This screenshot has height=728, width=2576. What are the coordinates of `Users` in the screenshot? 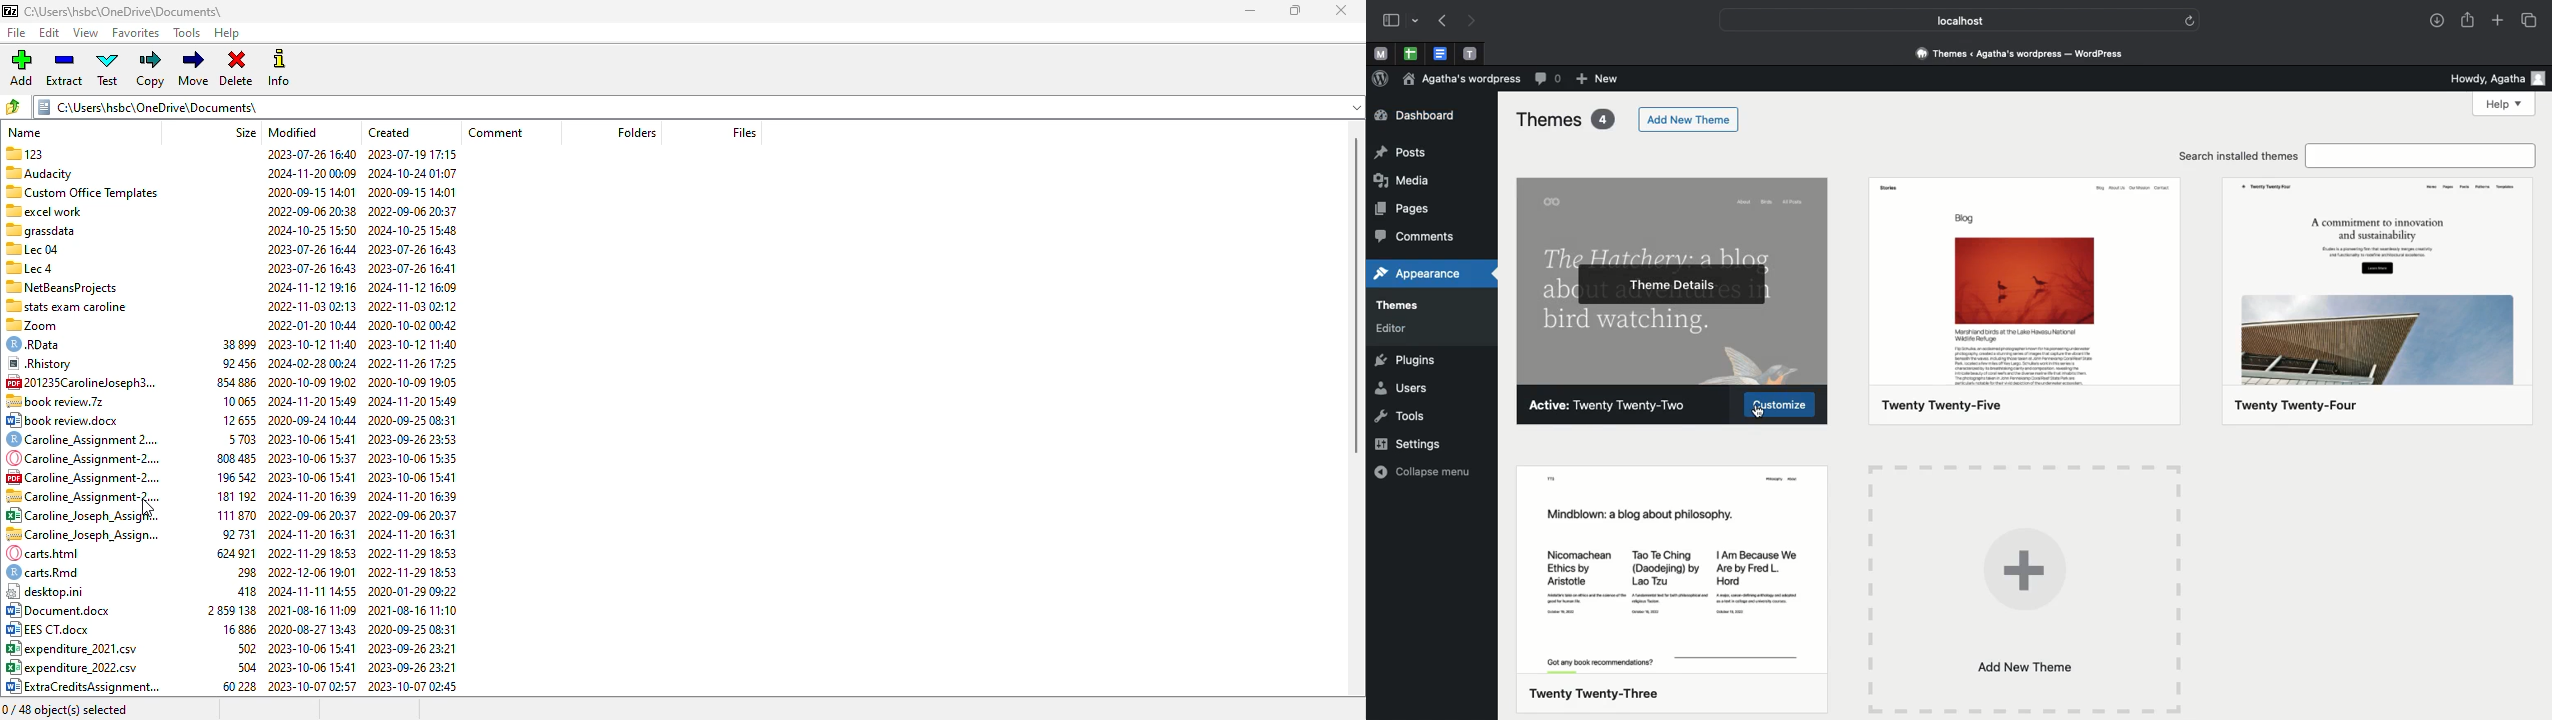 It's located at (1400, 388).